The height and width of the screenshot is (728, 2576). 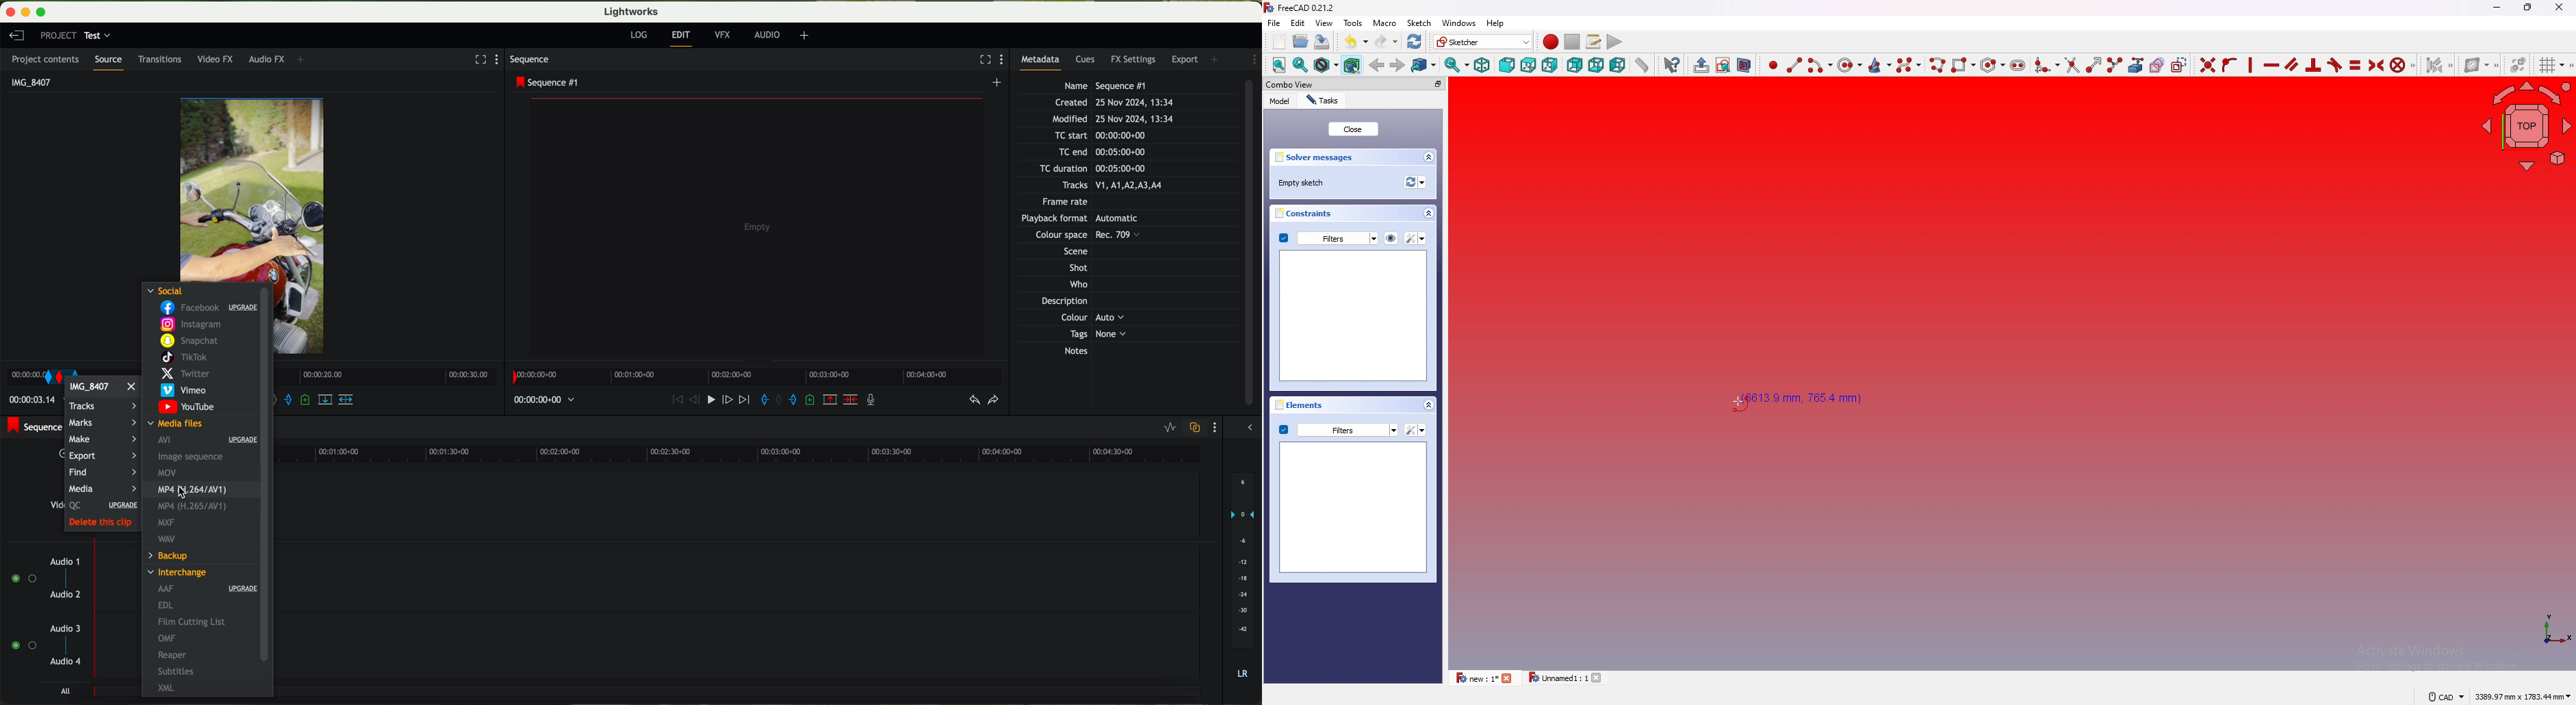 I want to click on cues, so click(x=1087, y=61).